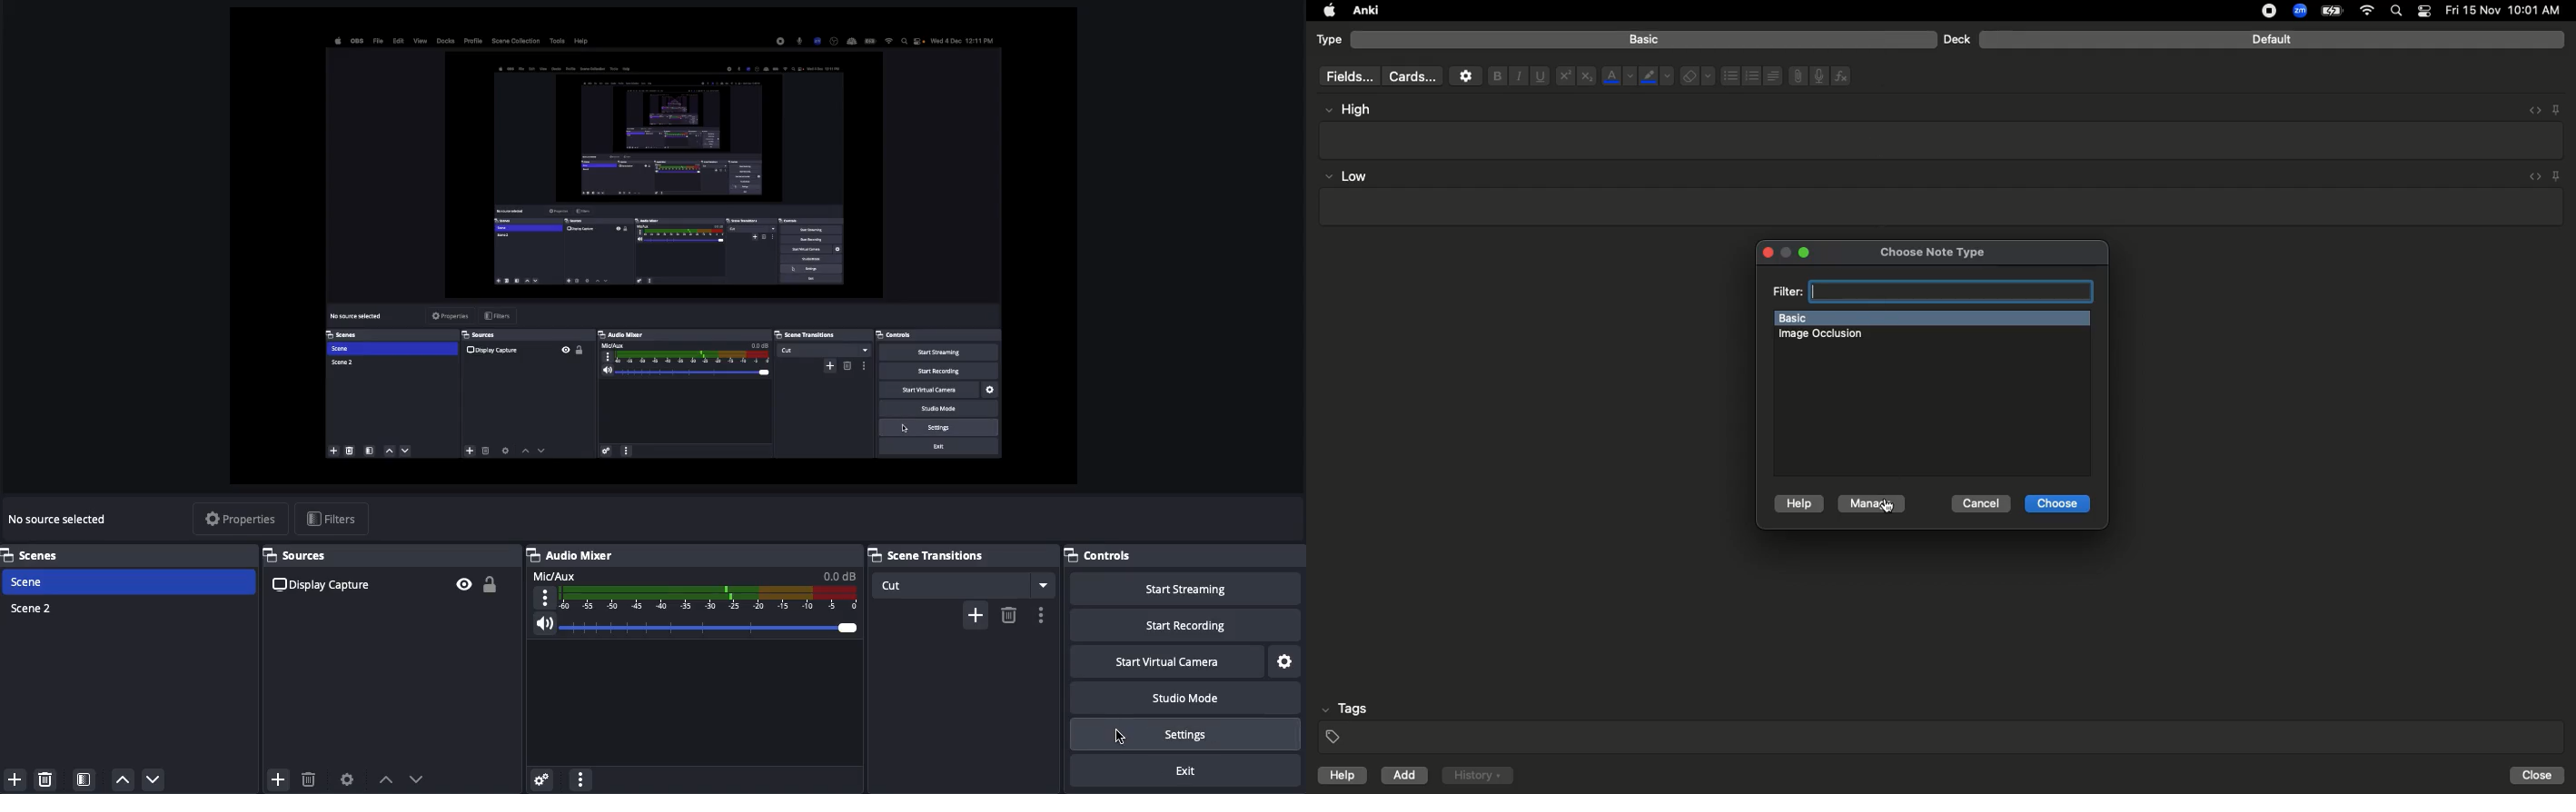  Describe the element at coordinates (2059, 504) in the screenshot. I see `Choose` at that location.